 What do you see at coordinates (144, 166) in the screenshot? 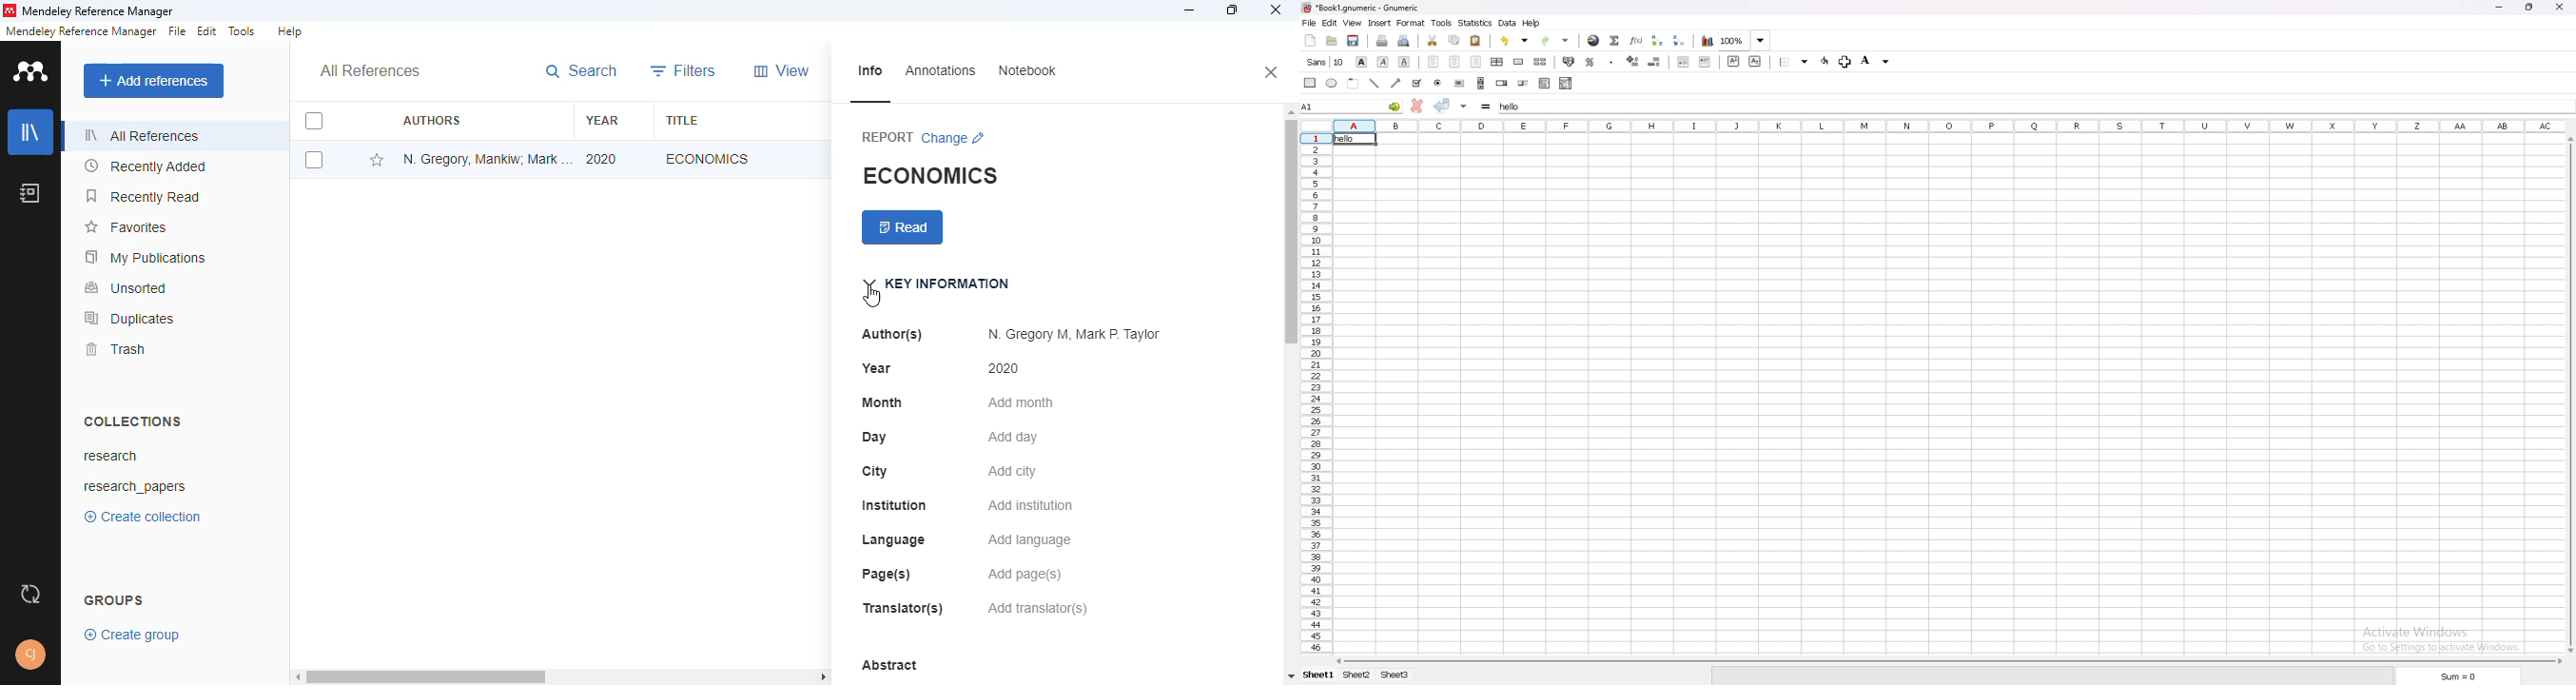
I see `recently added` at bounding box center [144, 166].